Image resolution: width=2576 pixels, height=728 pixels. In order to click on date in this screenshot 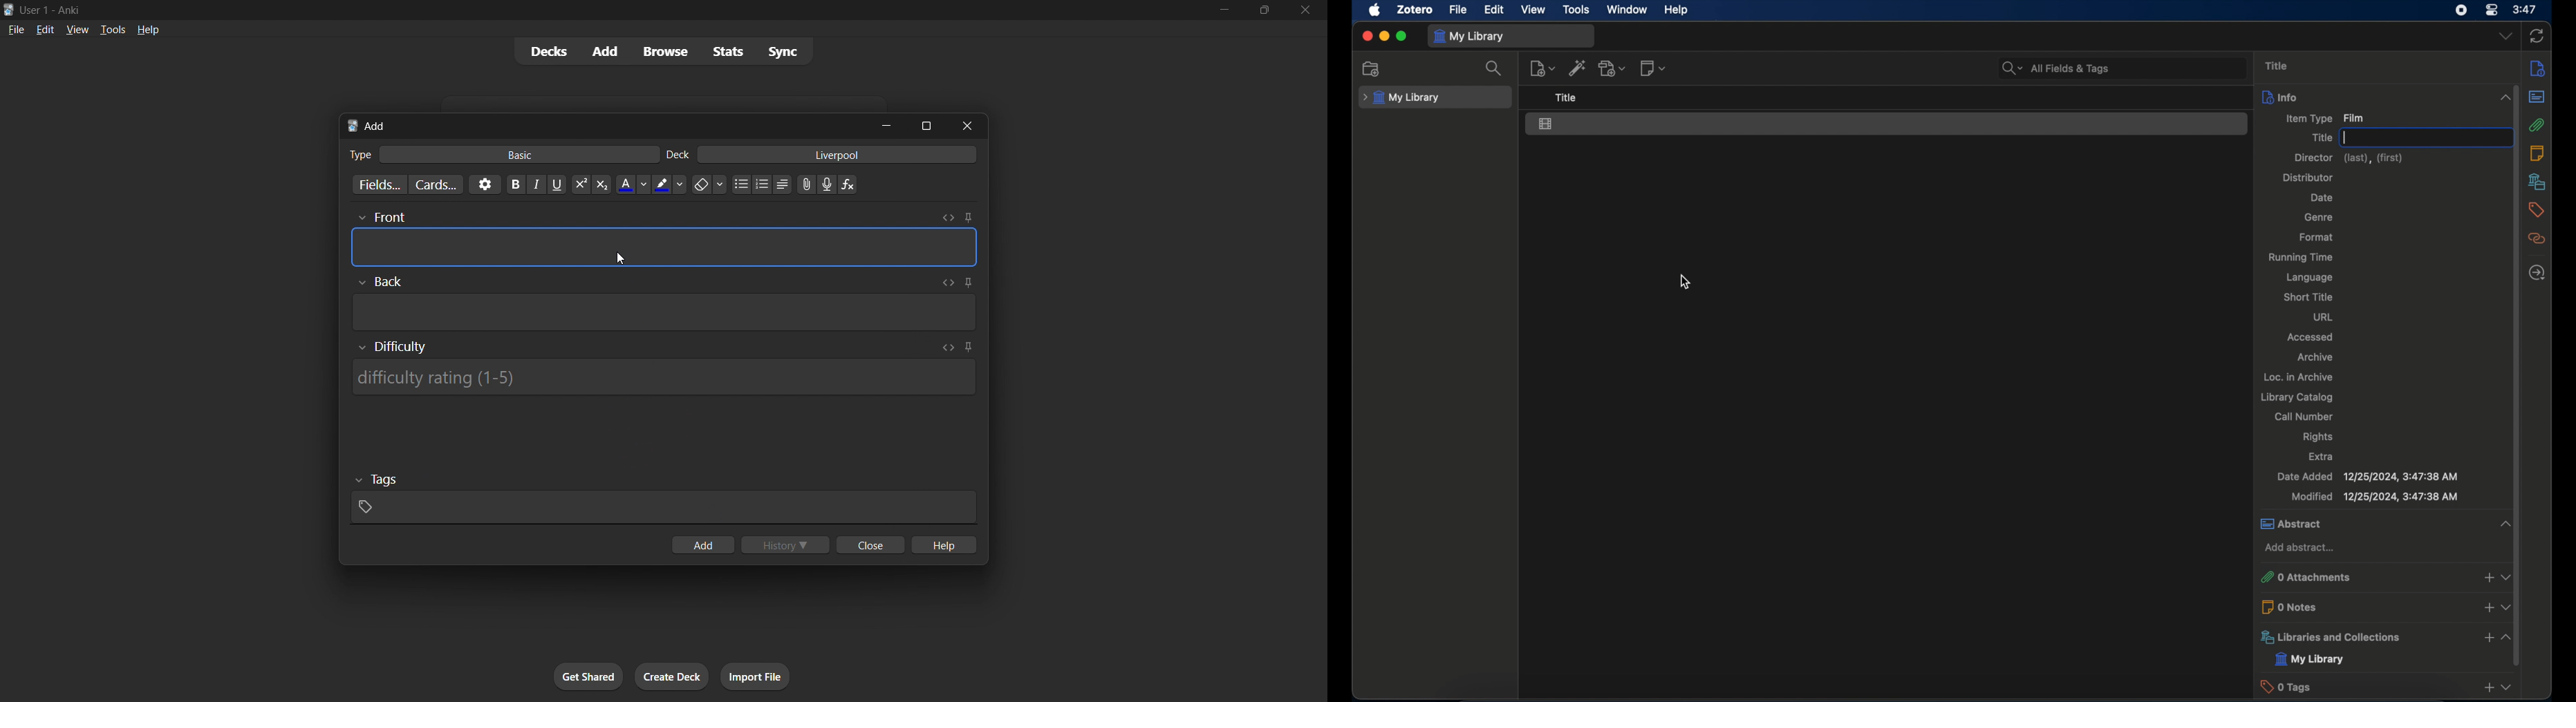, I will do `click(2322, 197)`.